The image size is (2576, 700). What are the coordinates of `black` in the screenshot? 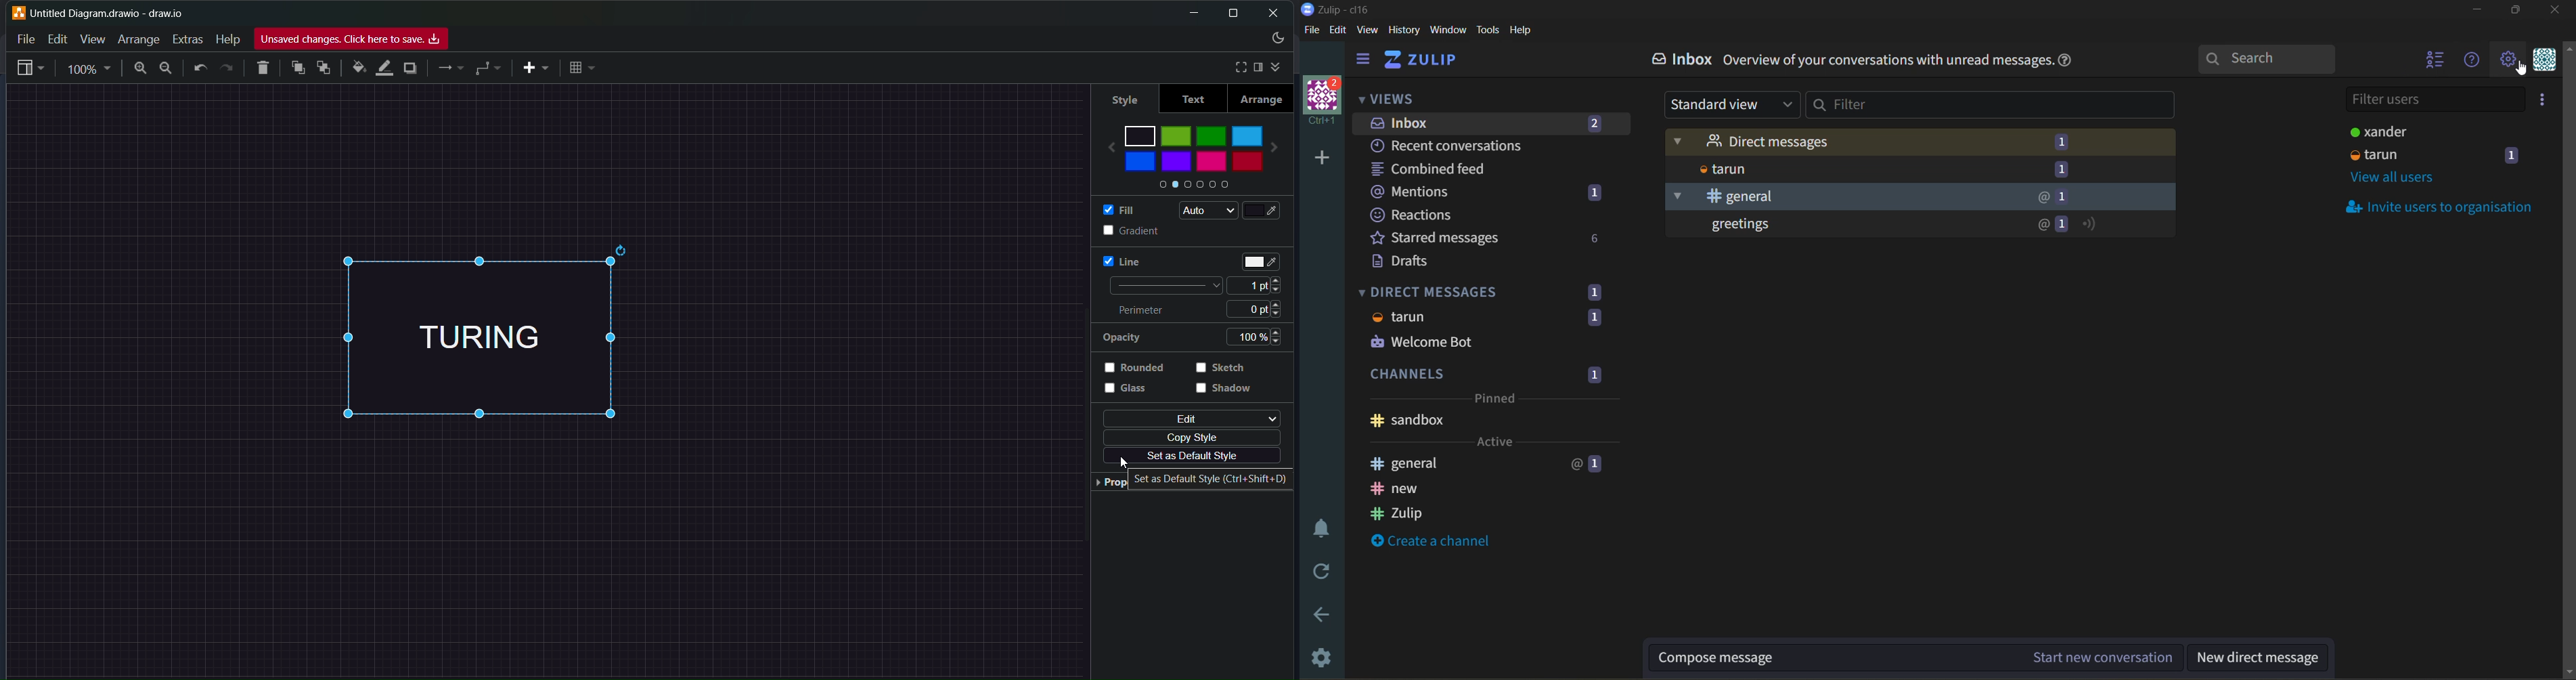 It's located at (1140, 133).